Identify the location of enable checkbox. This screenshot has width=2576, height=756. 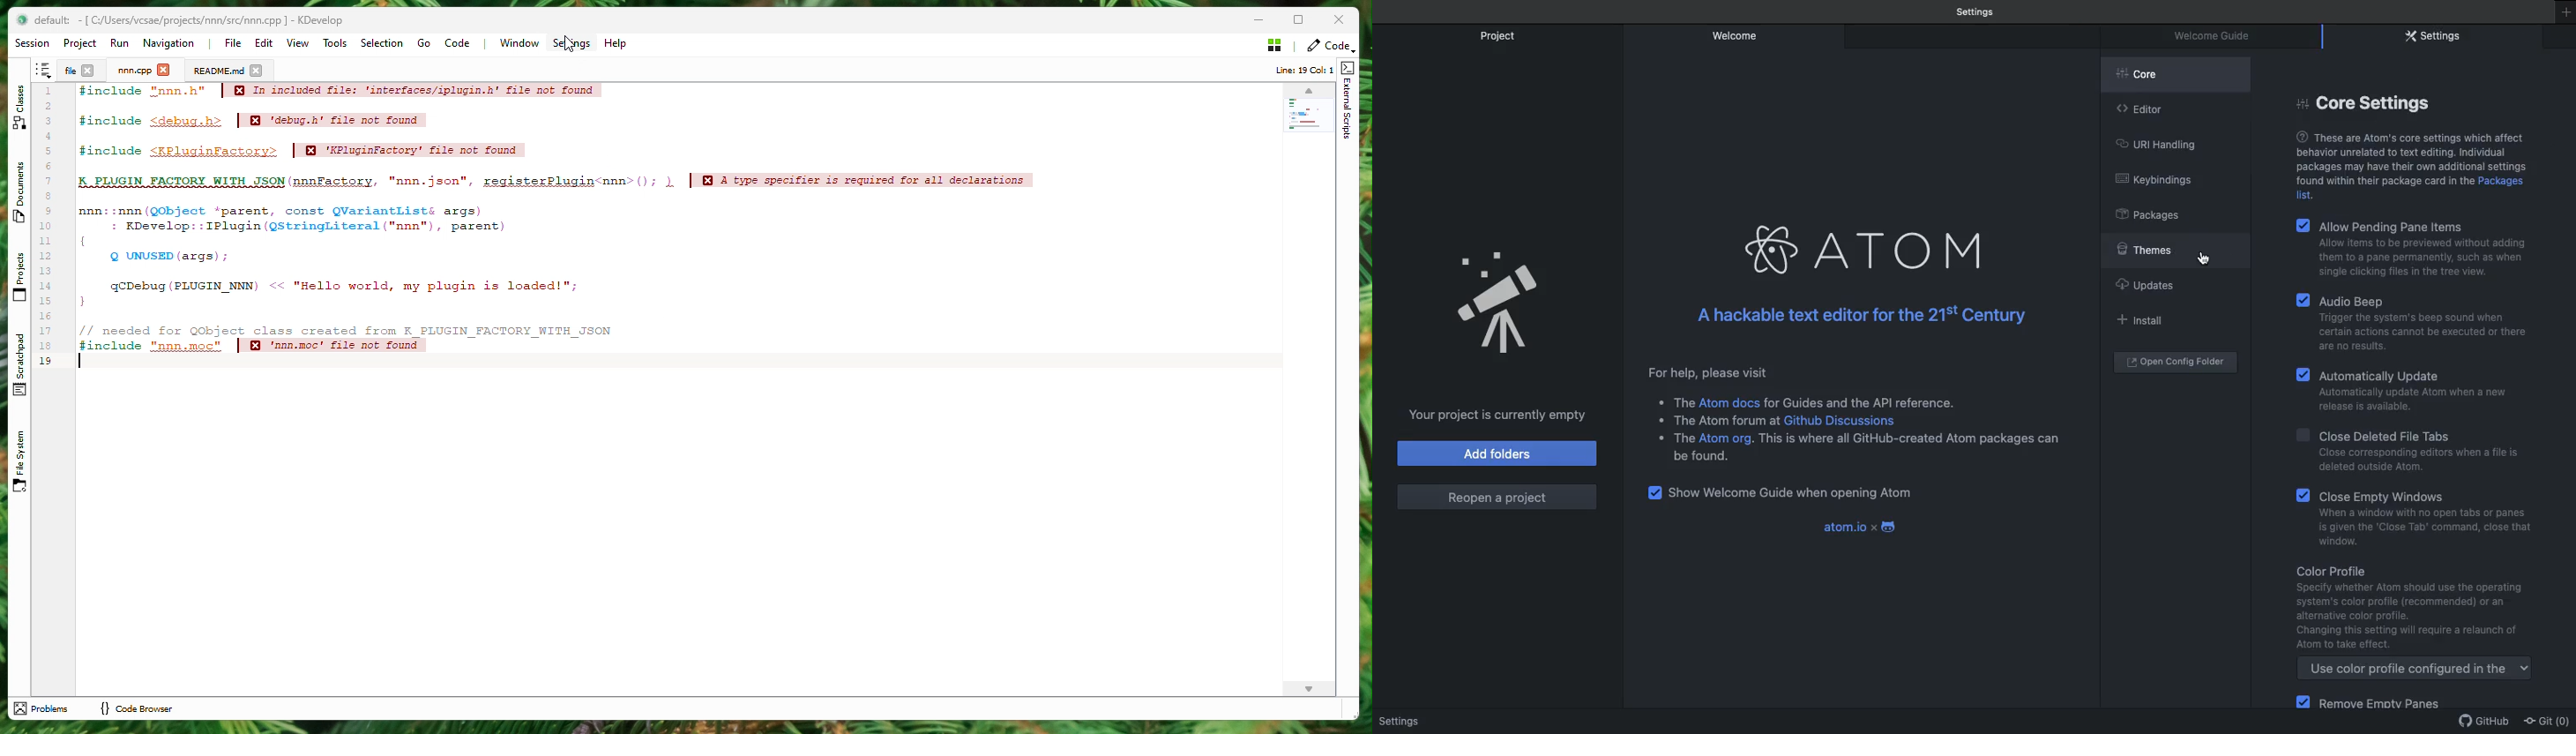
(2303, 496).